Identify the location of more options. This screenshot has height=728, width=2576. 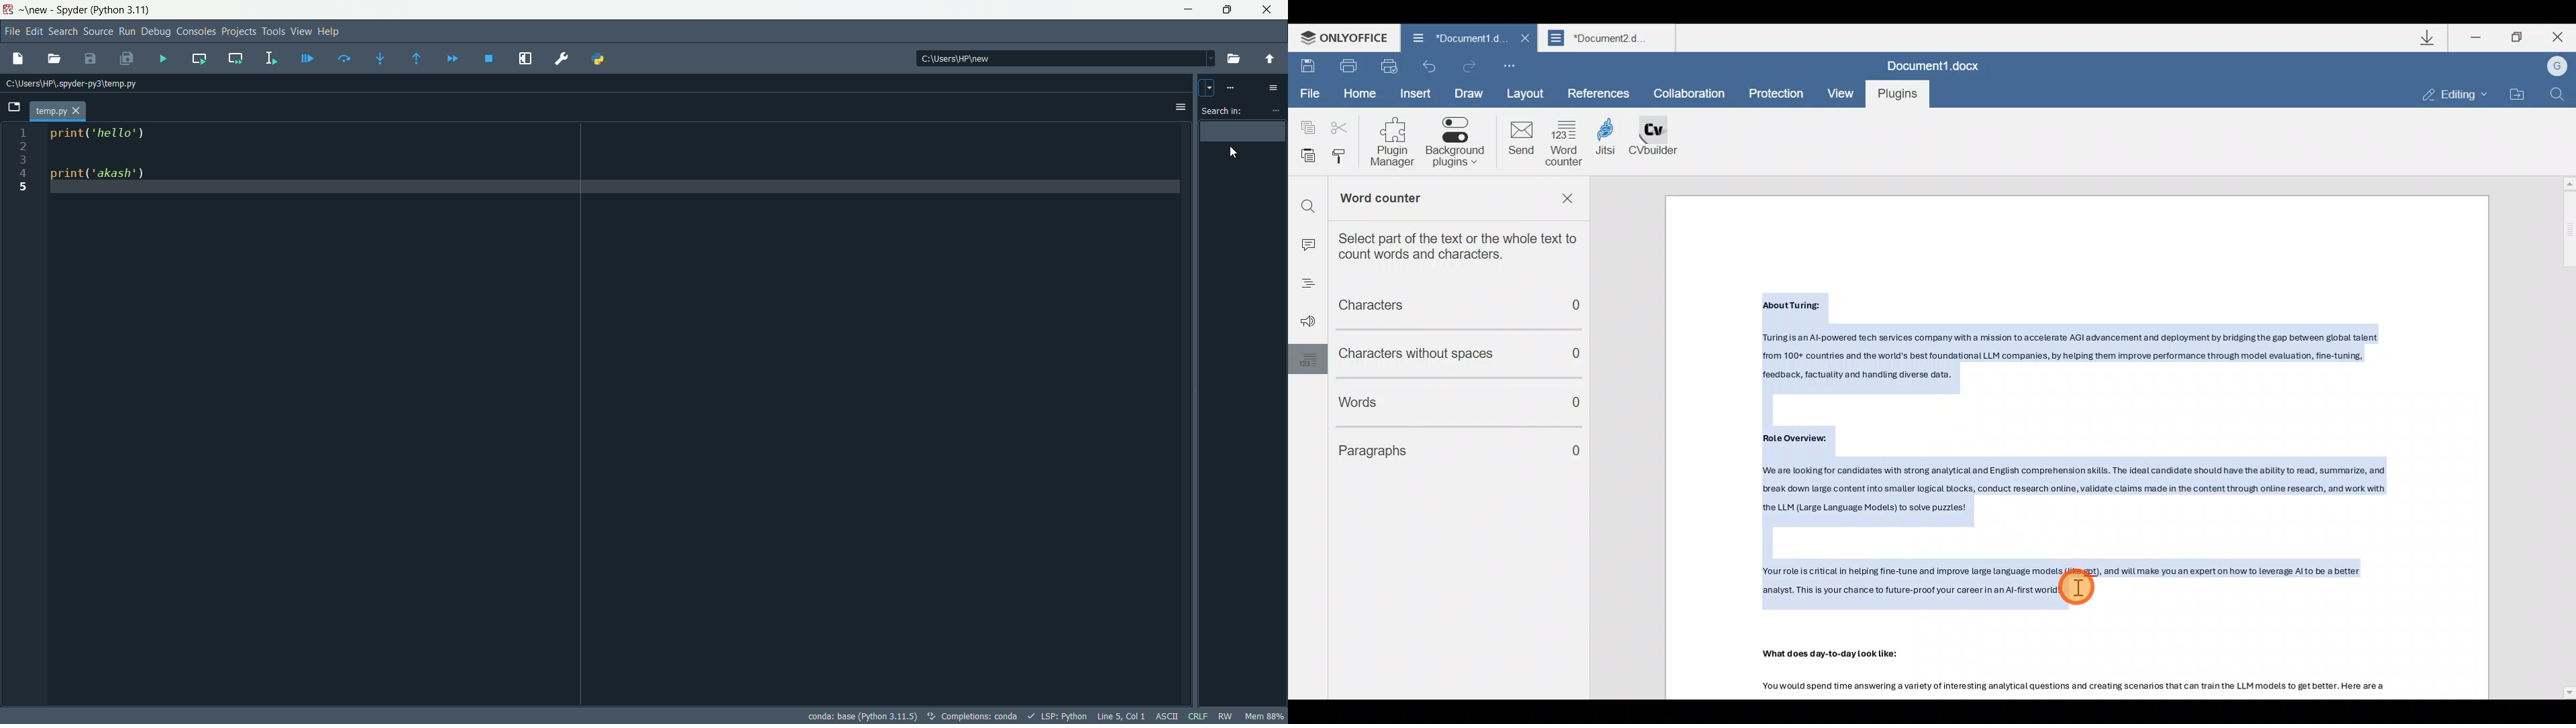
(1274, 87).